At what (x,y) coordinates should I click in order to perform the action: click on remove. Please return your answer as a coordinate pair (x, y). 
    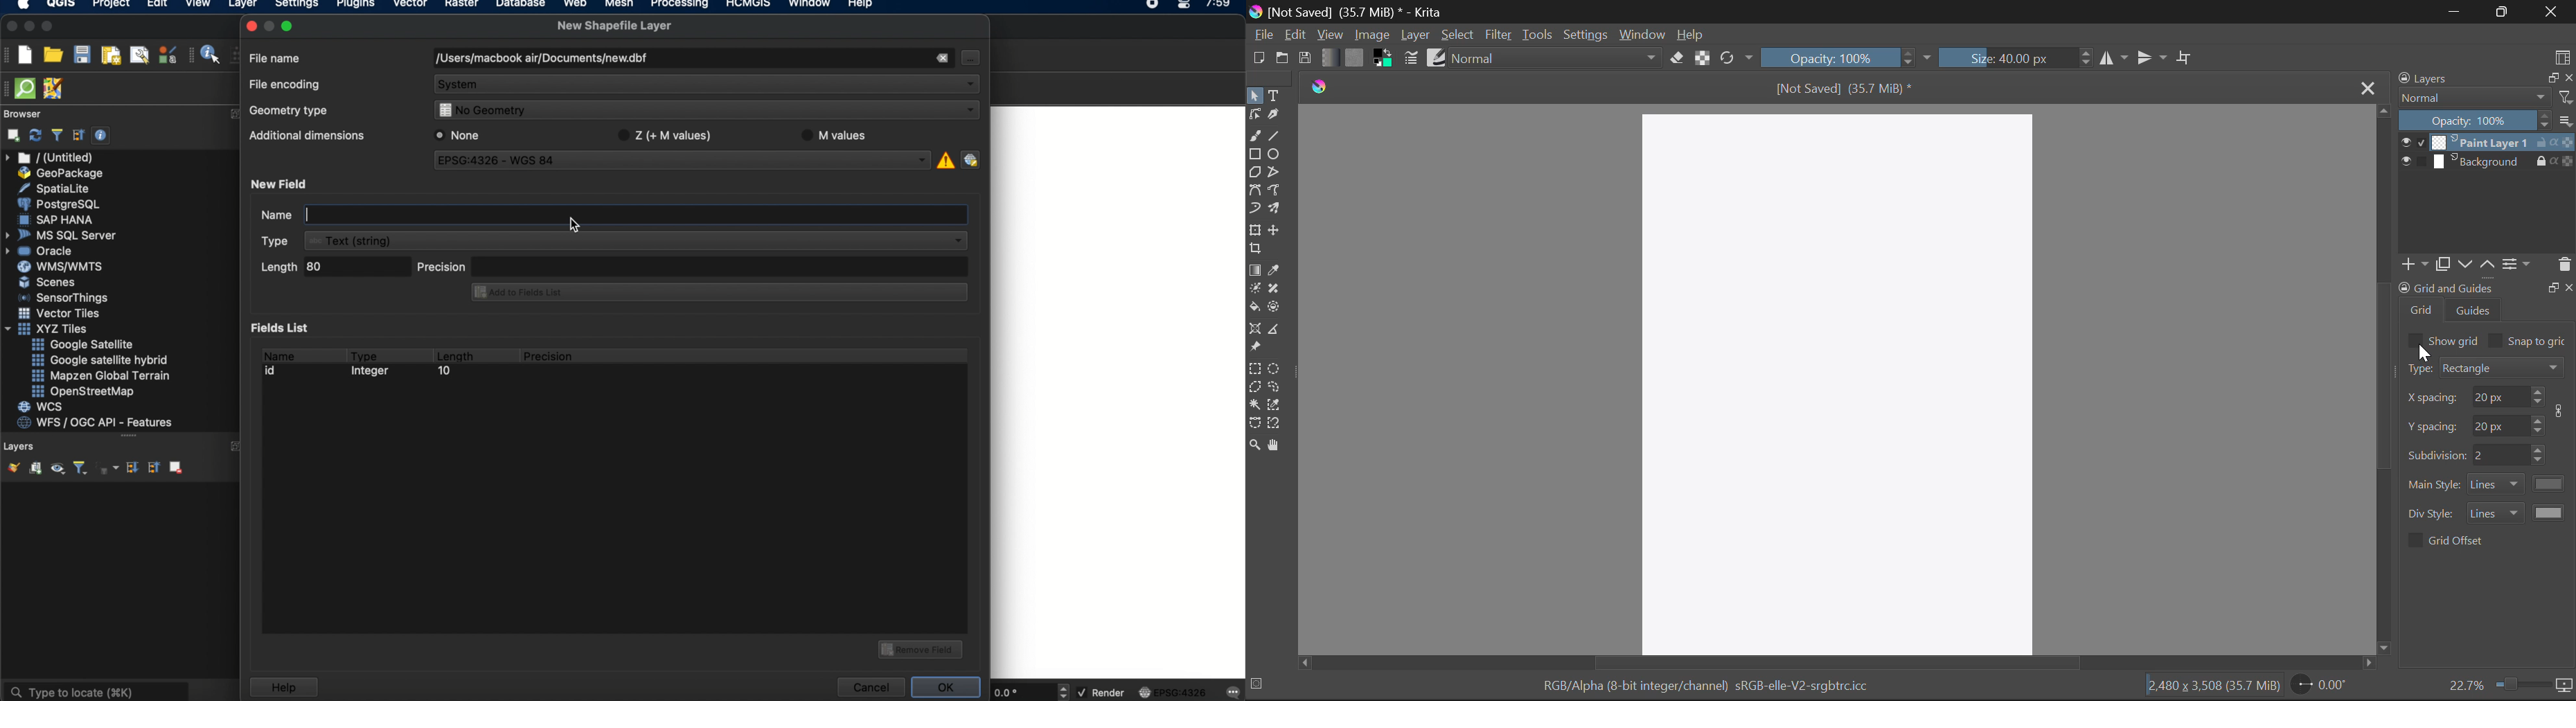
    Looking at the image, I should click on (941, 58).